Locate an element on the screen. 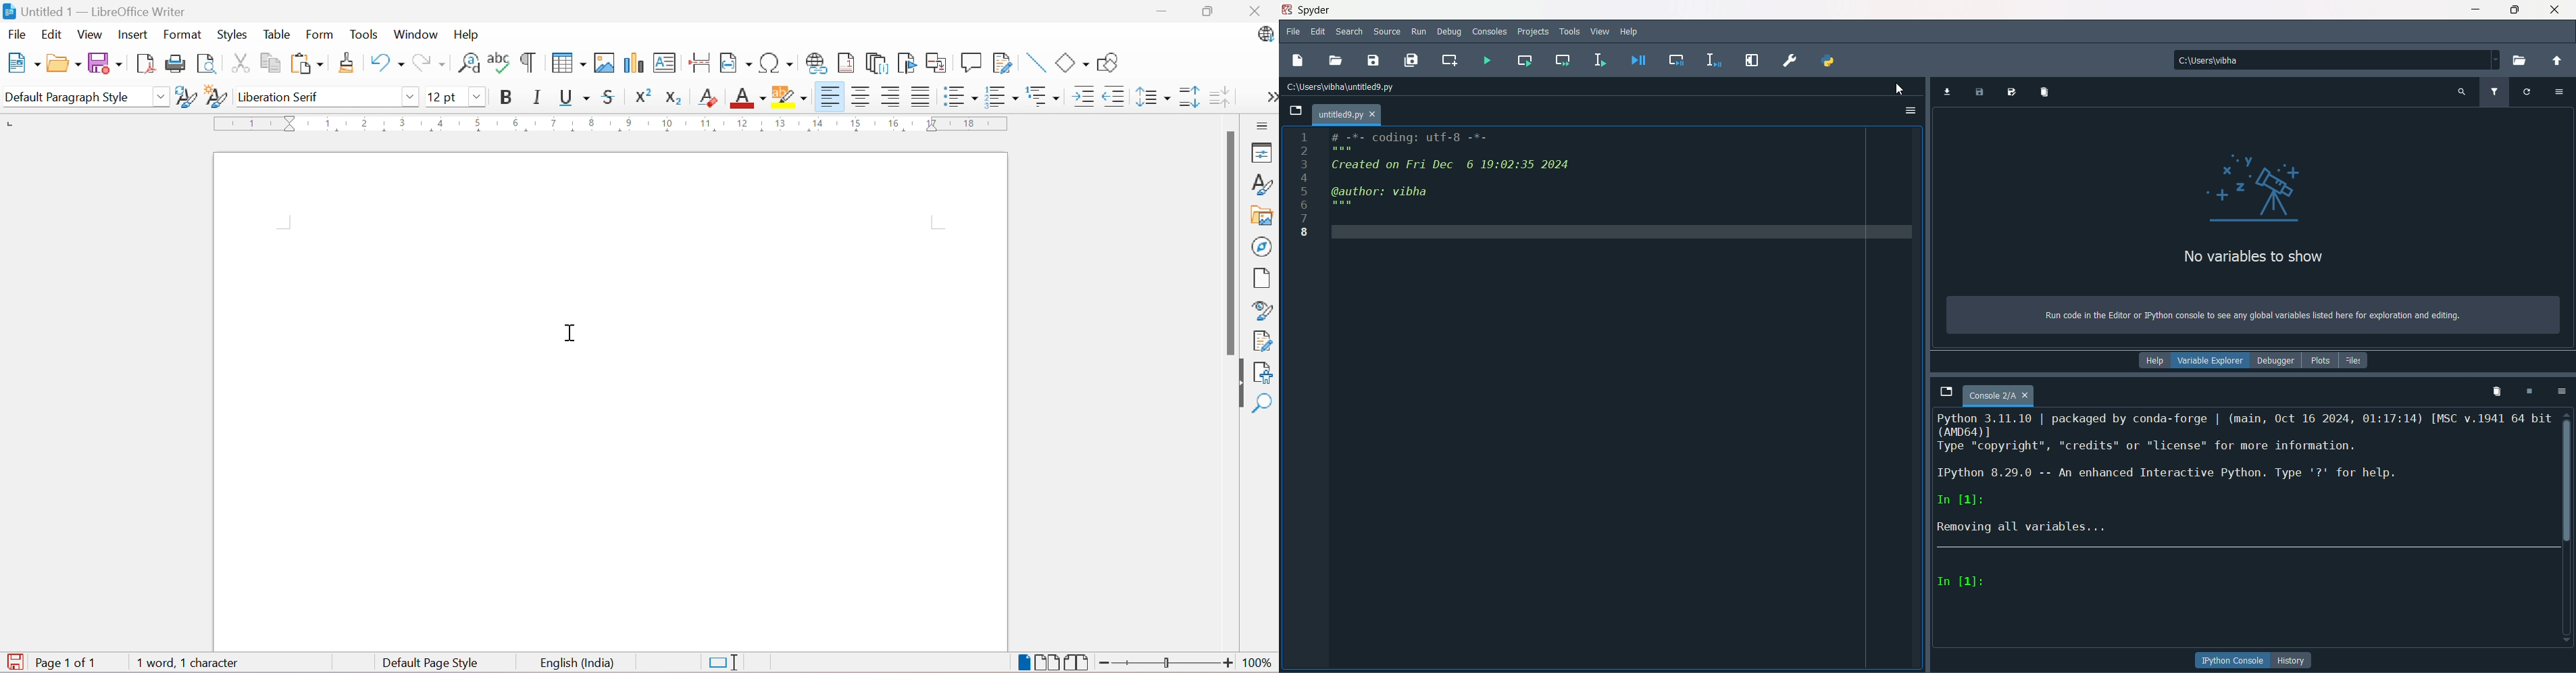  interrupt kernel is located at coordinates (2528, 391).